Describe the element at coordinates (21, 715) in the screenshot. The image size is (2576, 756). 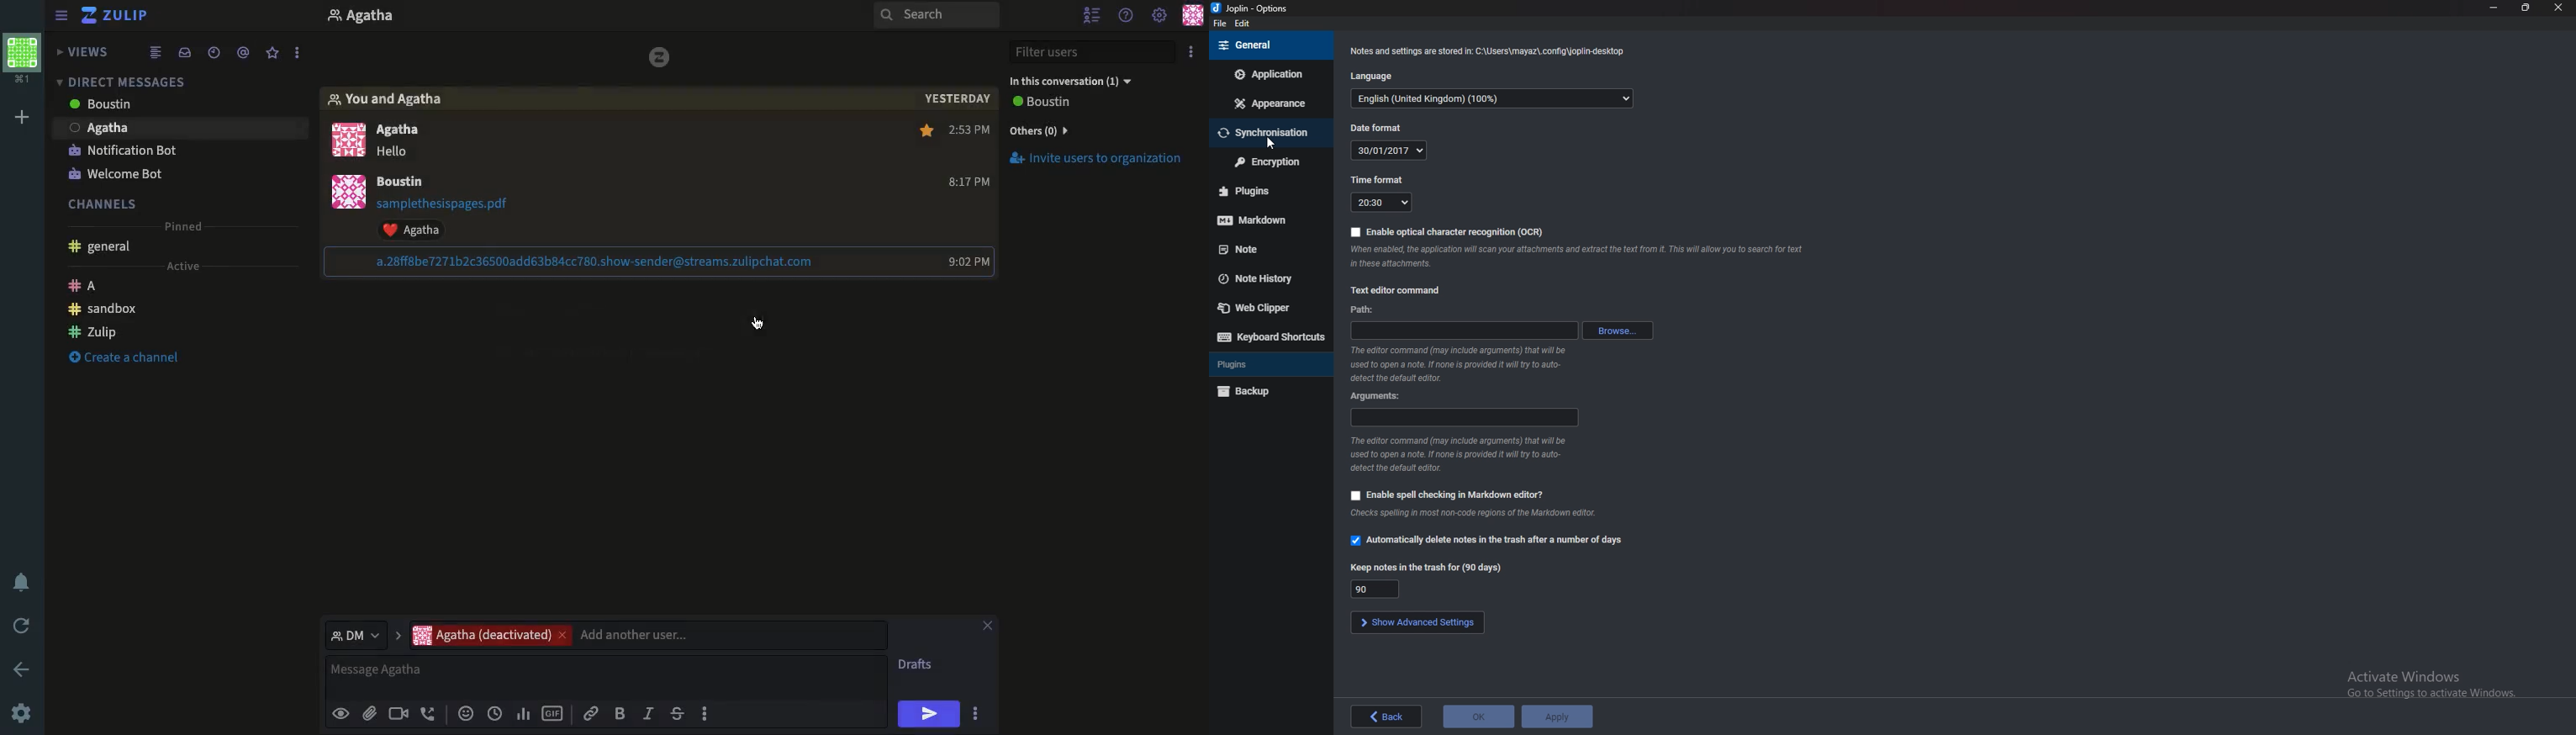
I see `Settings` at that location.